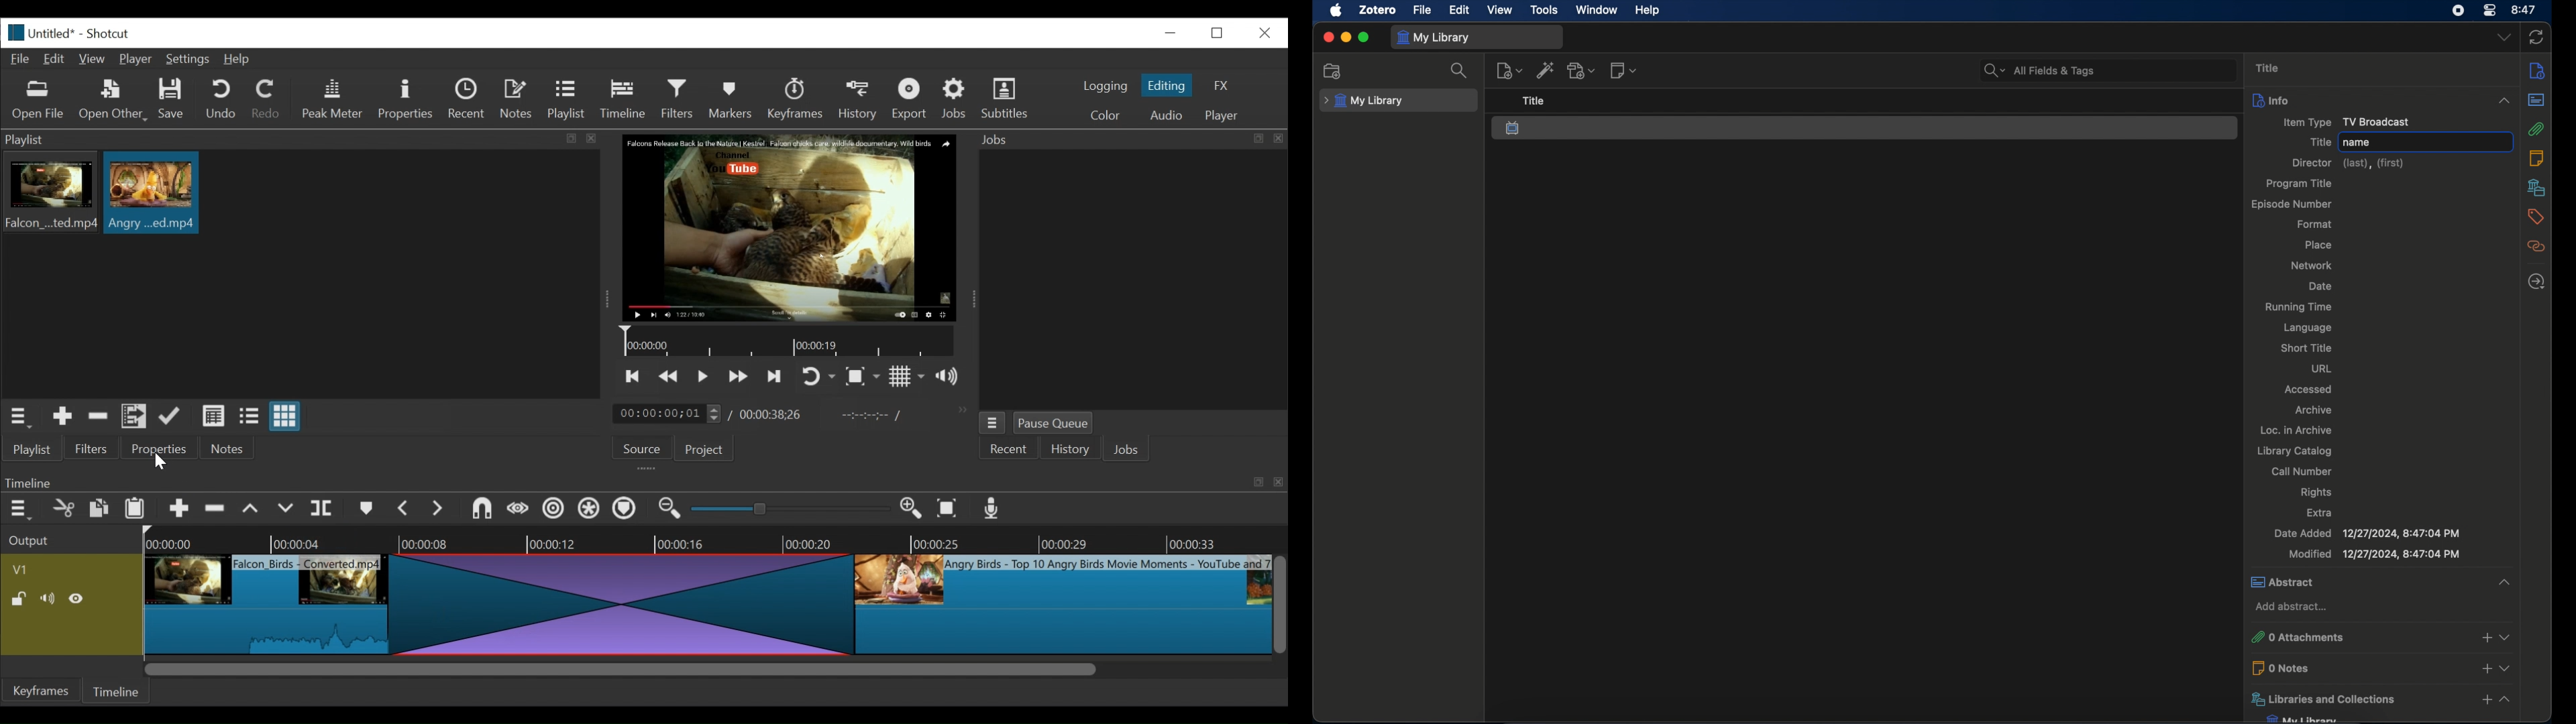 The width and height of the screenshot is (2576, 728). What do you see at coordinates (407, 99) in the screenshot?
I see `Properties` at bounding box center [407, 99].